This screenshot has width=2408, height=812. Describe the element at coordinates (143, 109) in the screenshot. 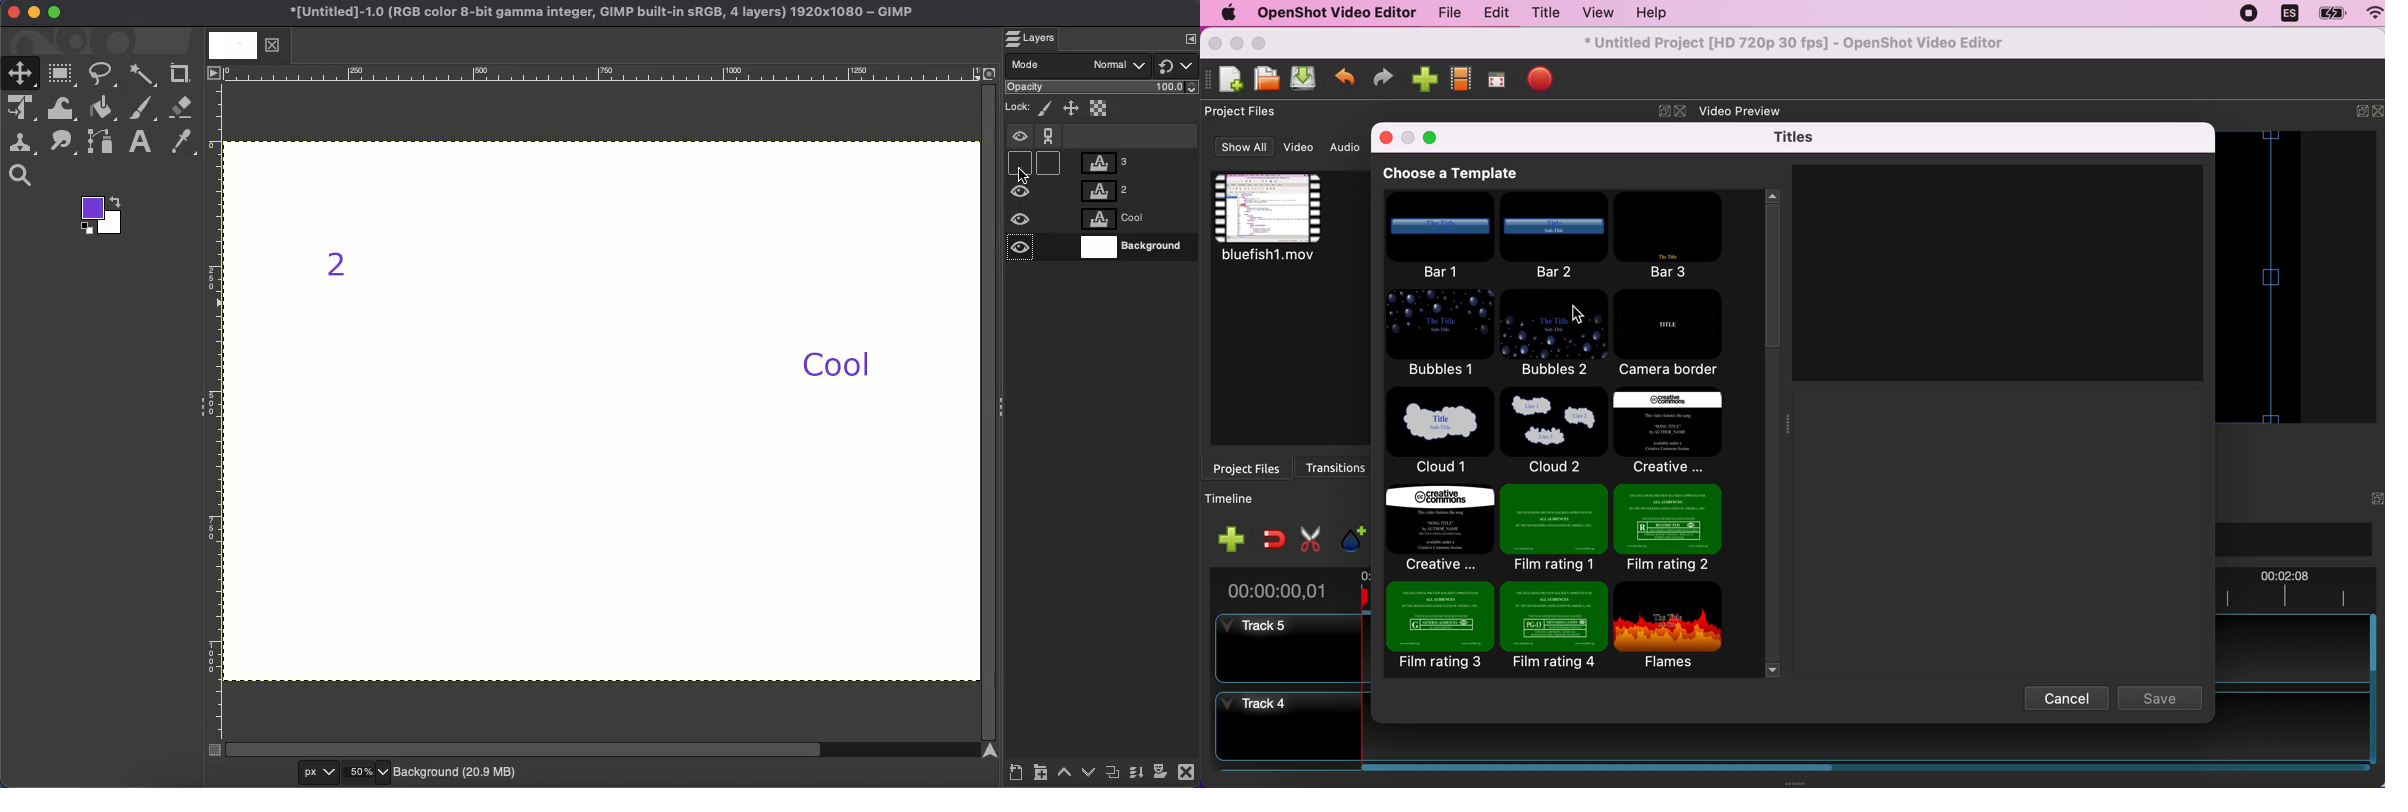

I see `Brush` at that location.